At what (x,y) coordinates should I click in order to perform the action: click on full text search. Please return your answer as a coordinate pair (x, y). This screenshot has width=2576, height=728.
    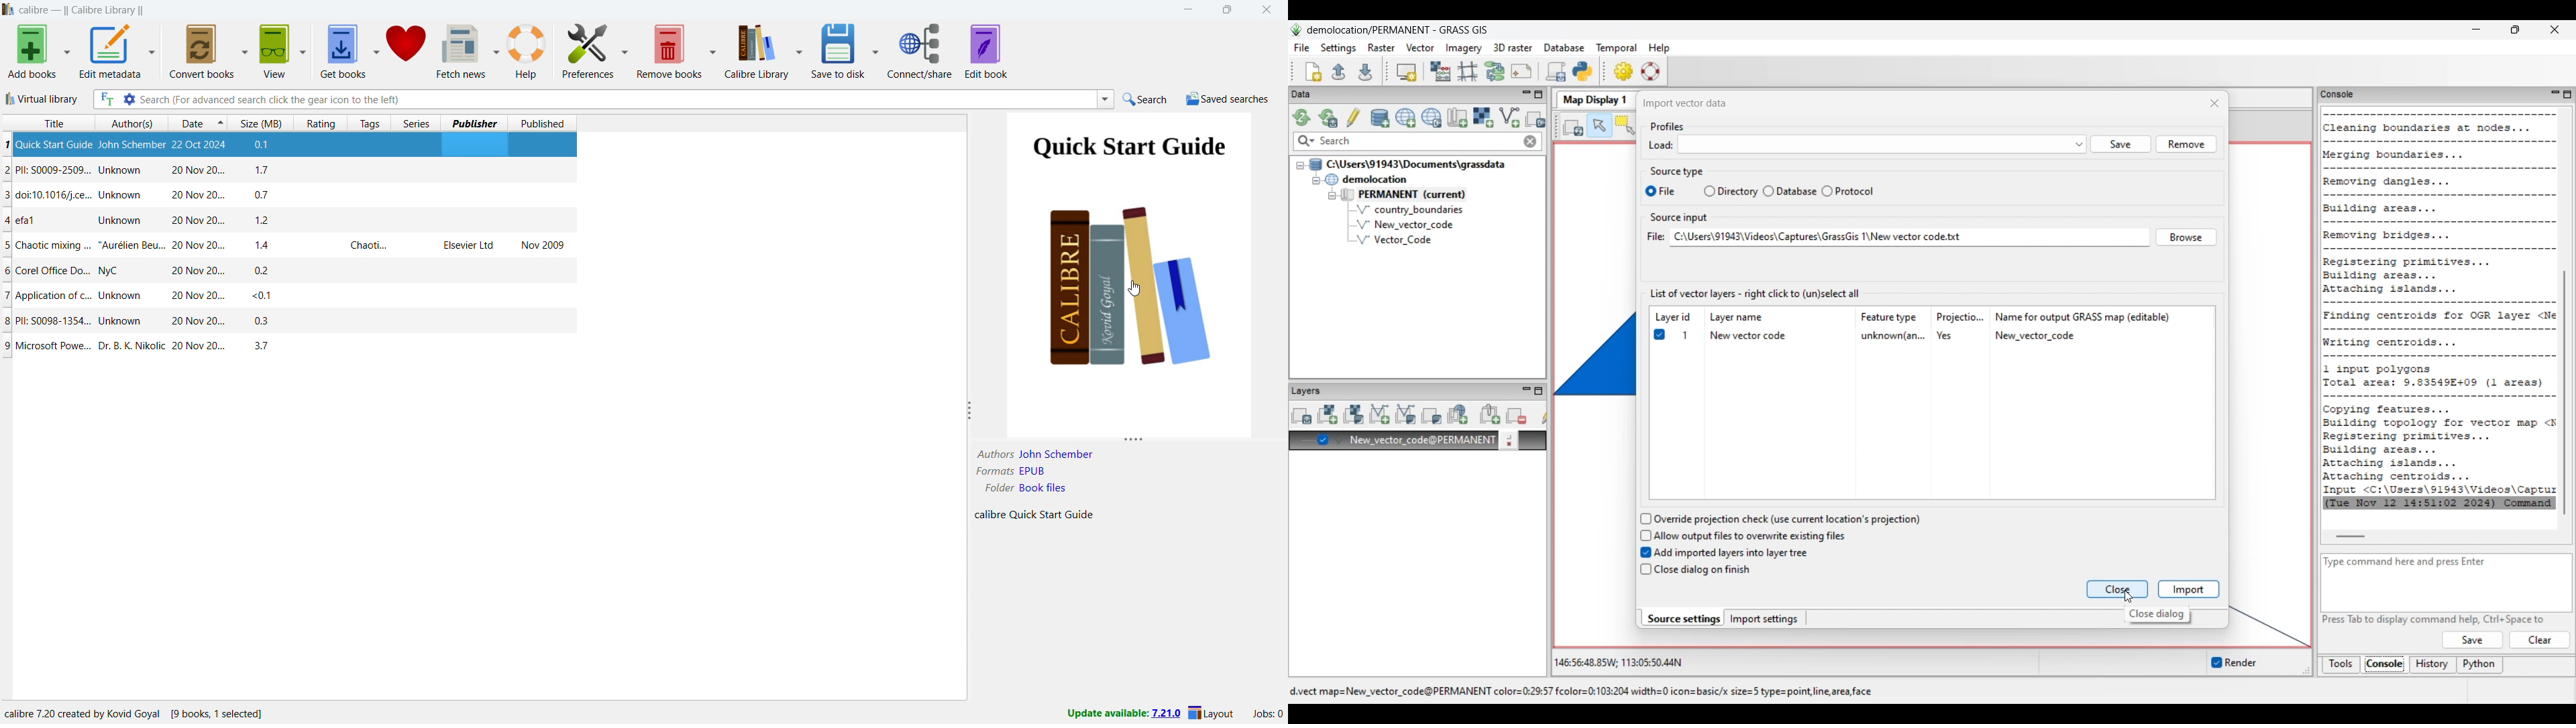
    Looking at the image, I should click on (105, 100).